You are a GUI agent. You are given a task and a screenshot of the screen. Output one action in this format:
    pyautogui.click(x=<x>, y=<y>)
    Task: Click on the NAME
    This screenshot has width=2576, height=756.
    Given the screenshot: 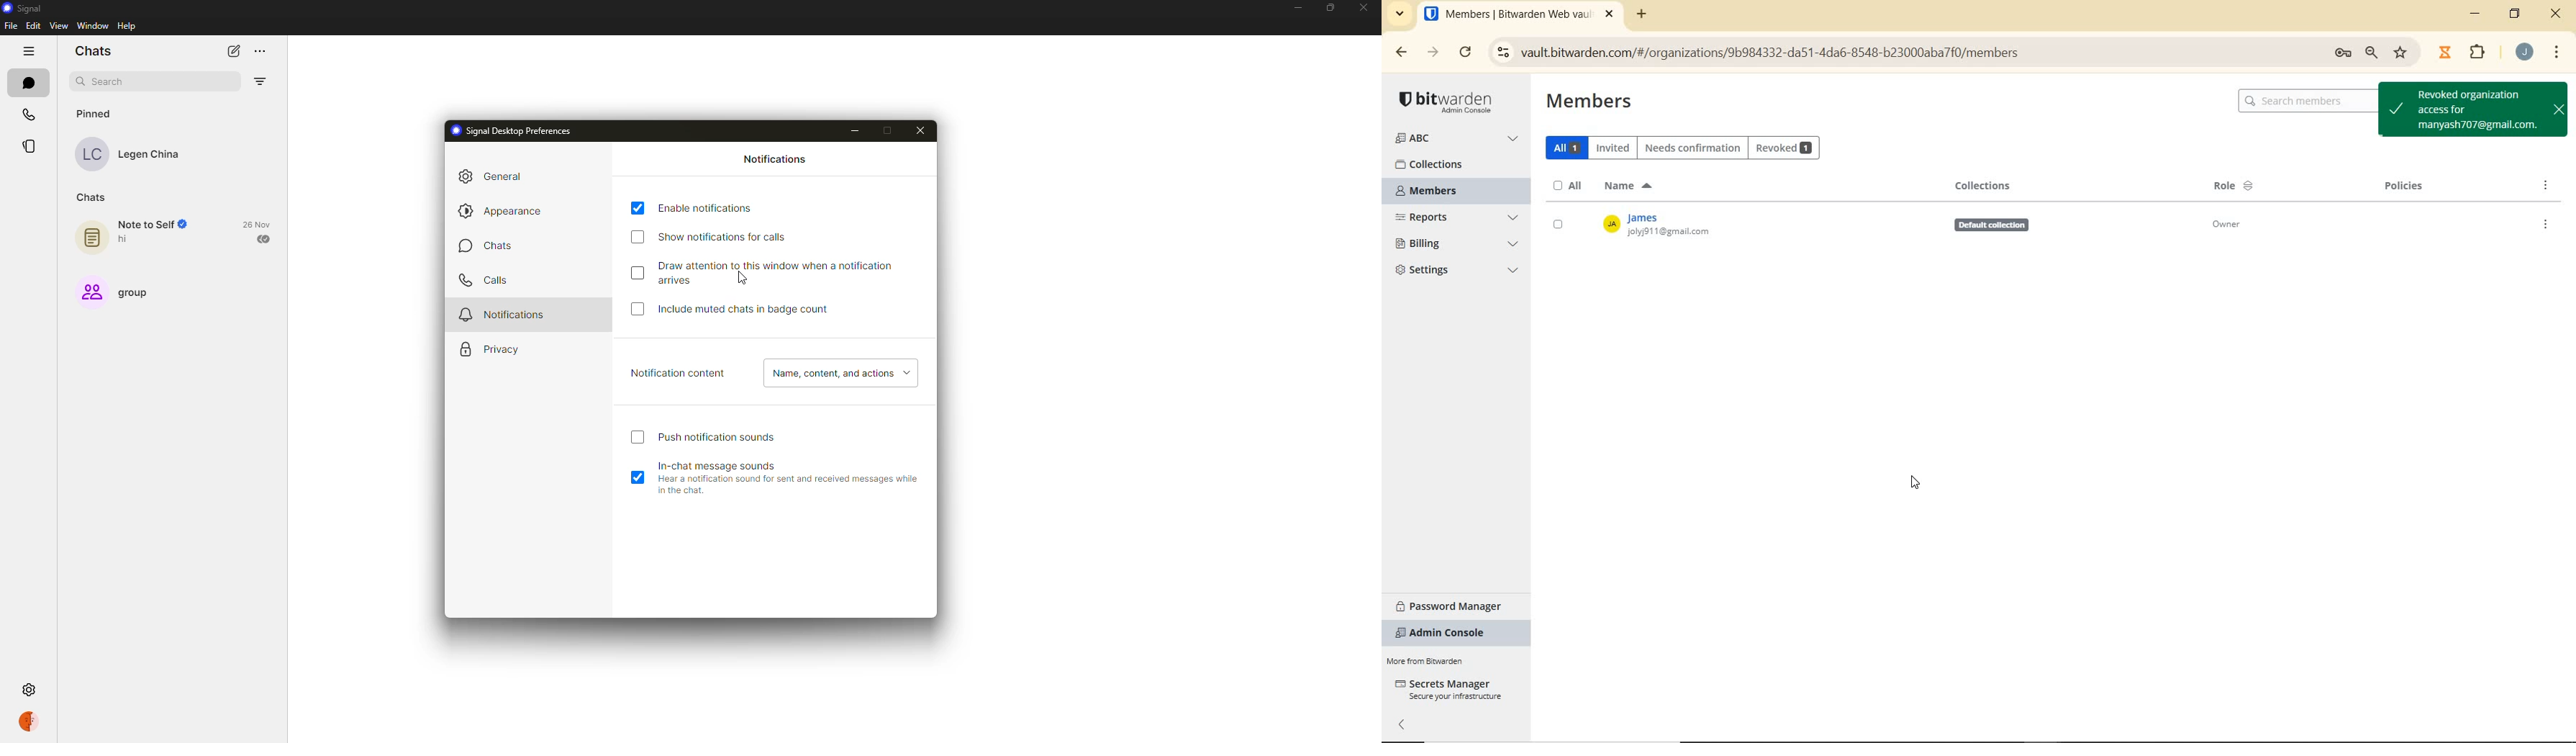 What is the action you would take?
    pyautogui.click(x=1627, y=186)
    